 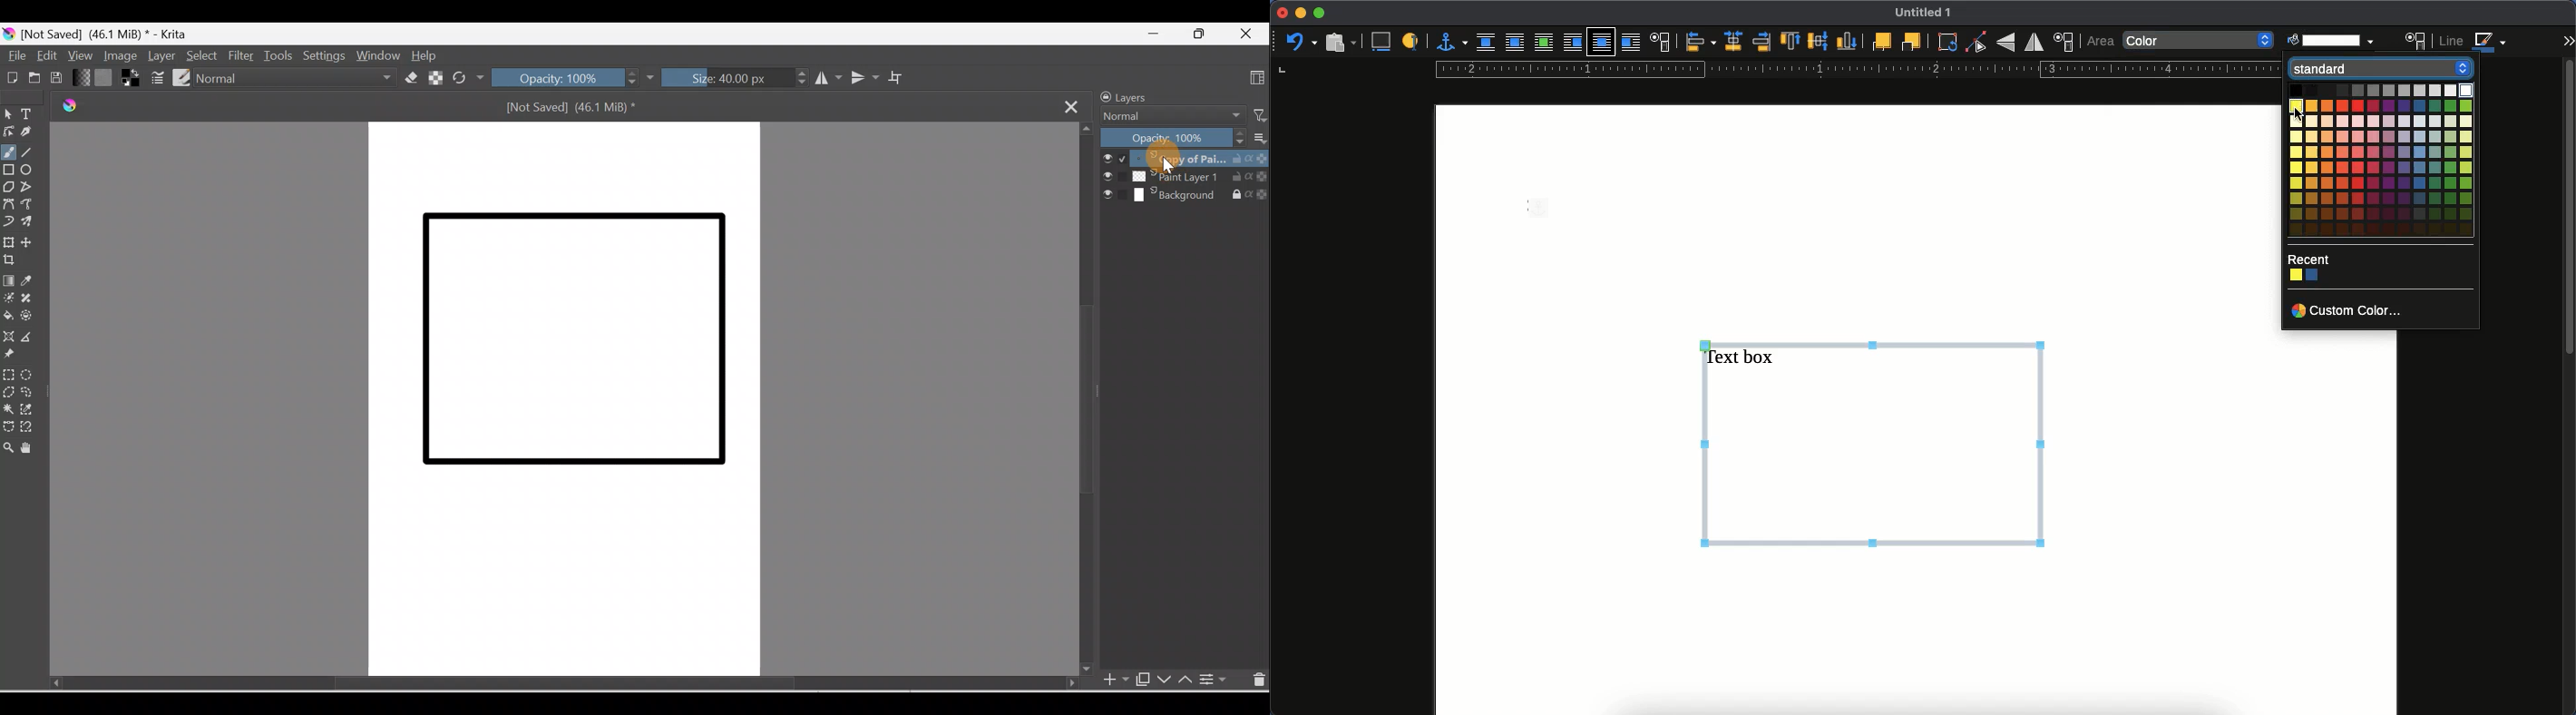 What do you see at coordinates (2200, 42) in the screenshot?
I see `none` at bounding box center [2200, 42].